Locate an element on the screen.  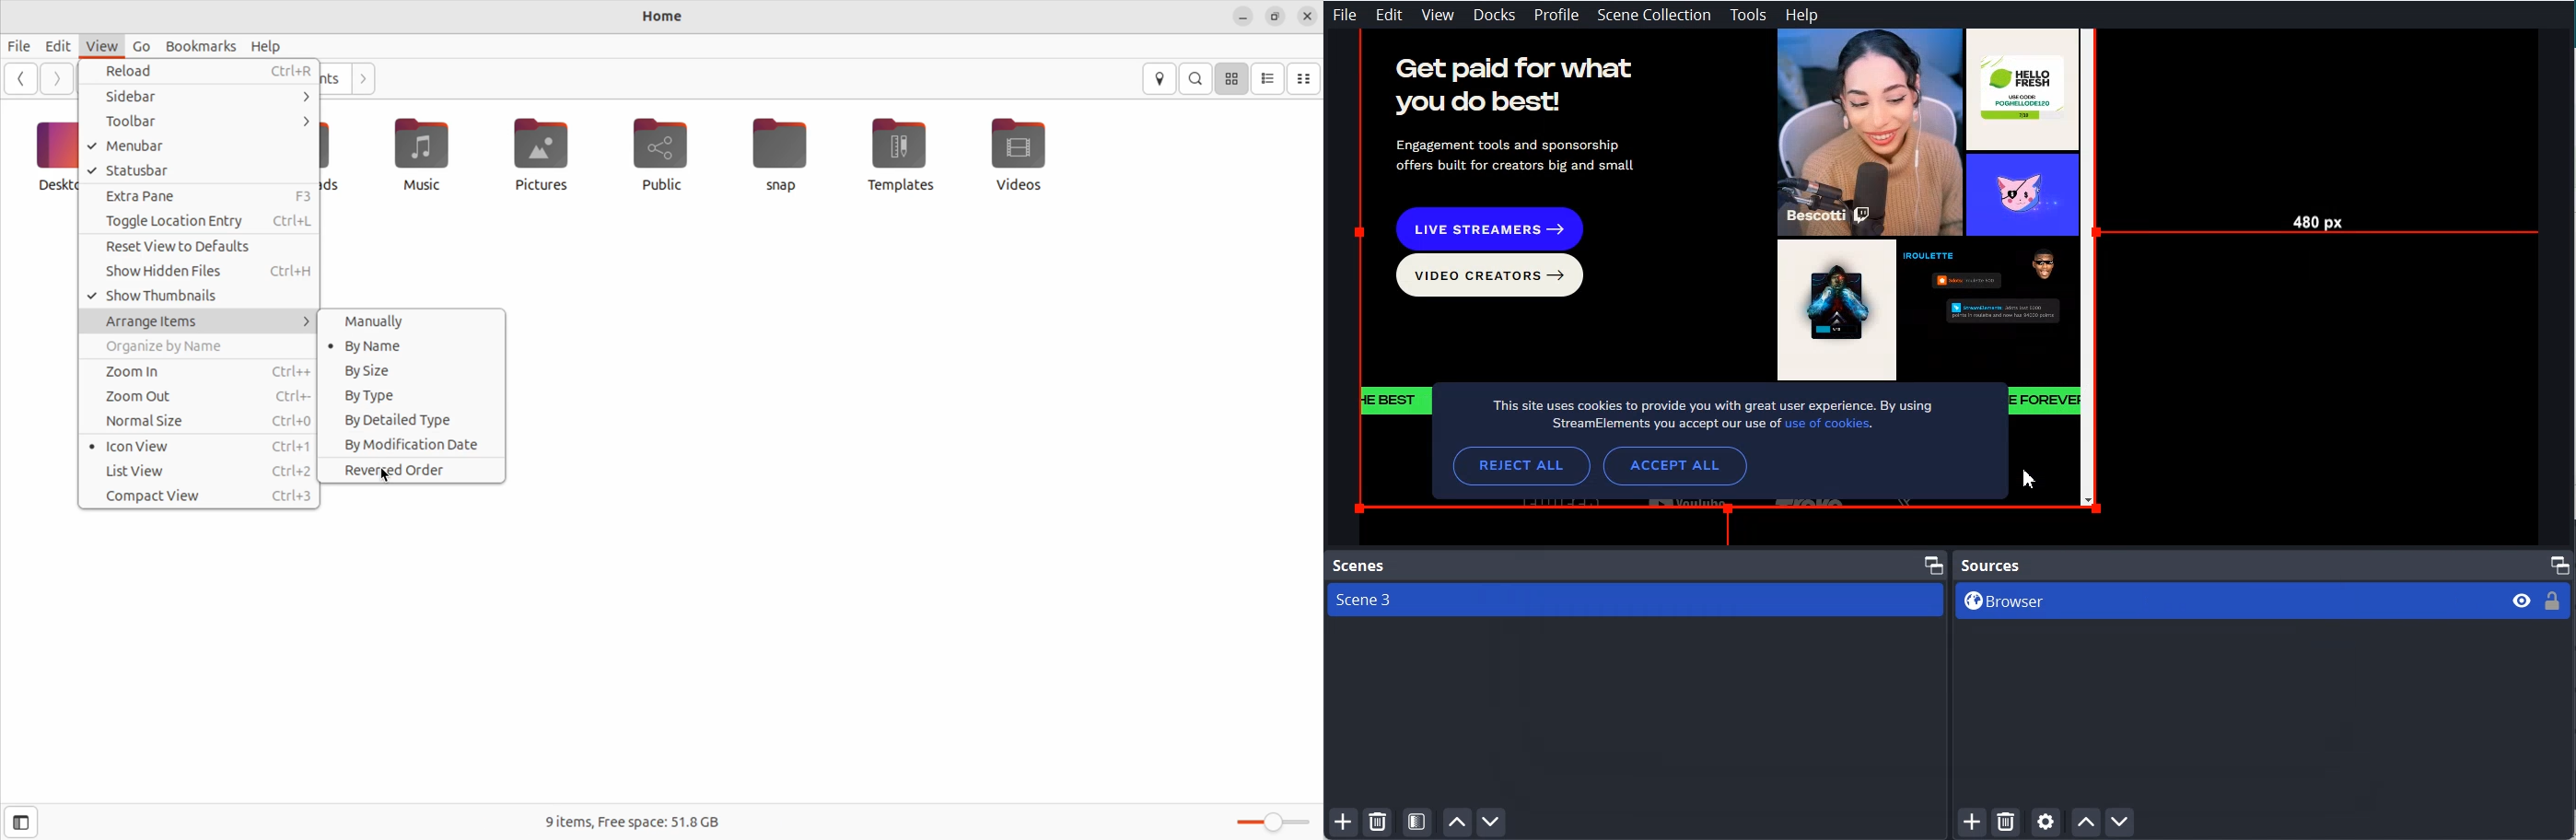
Bounding box File preview  is located at coordinates (1948, 286).